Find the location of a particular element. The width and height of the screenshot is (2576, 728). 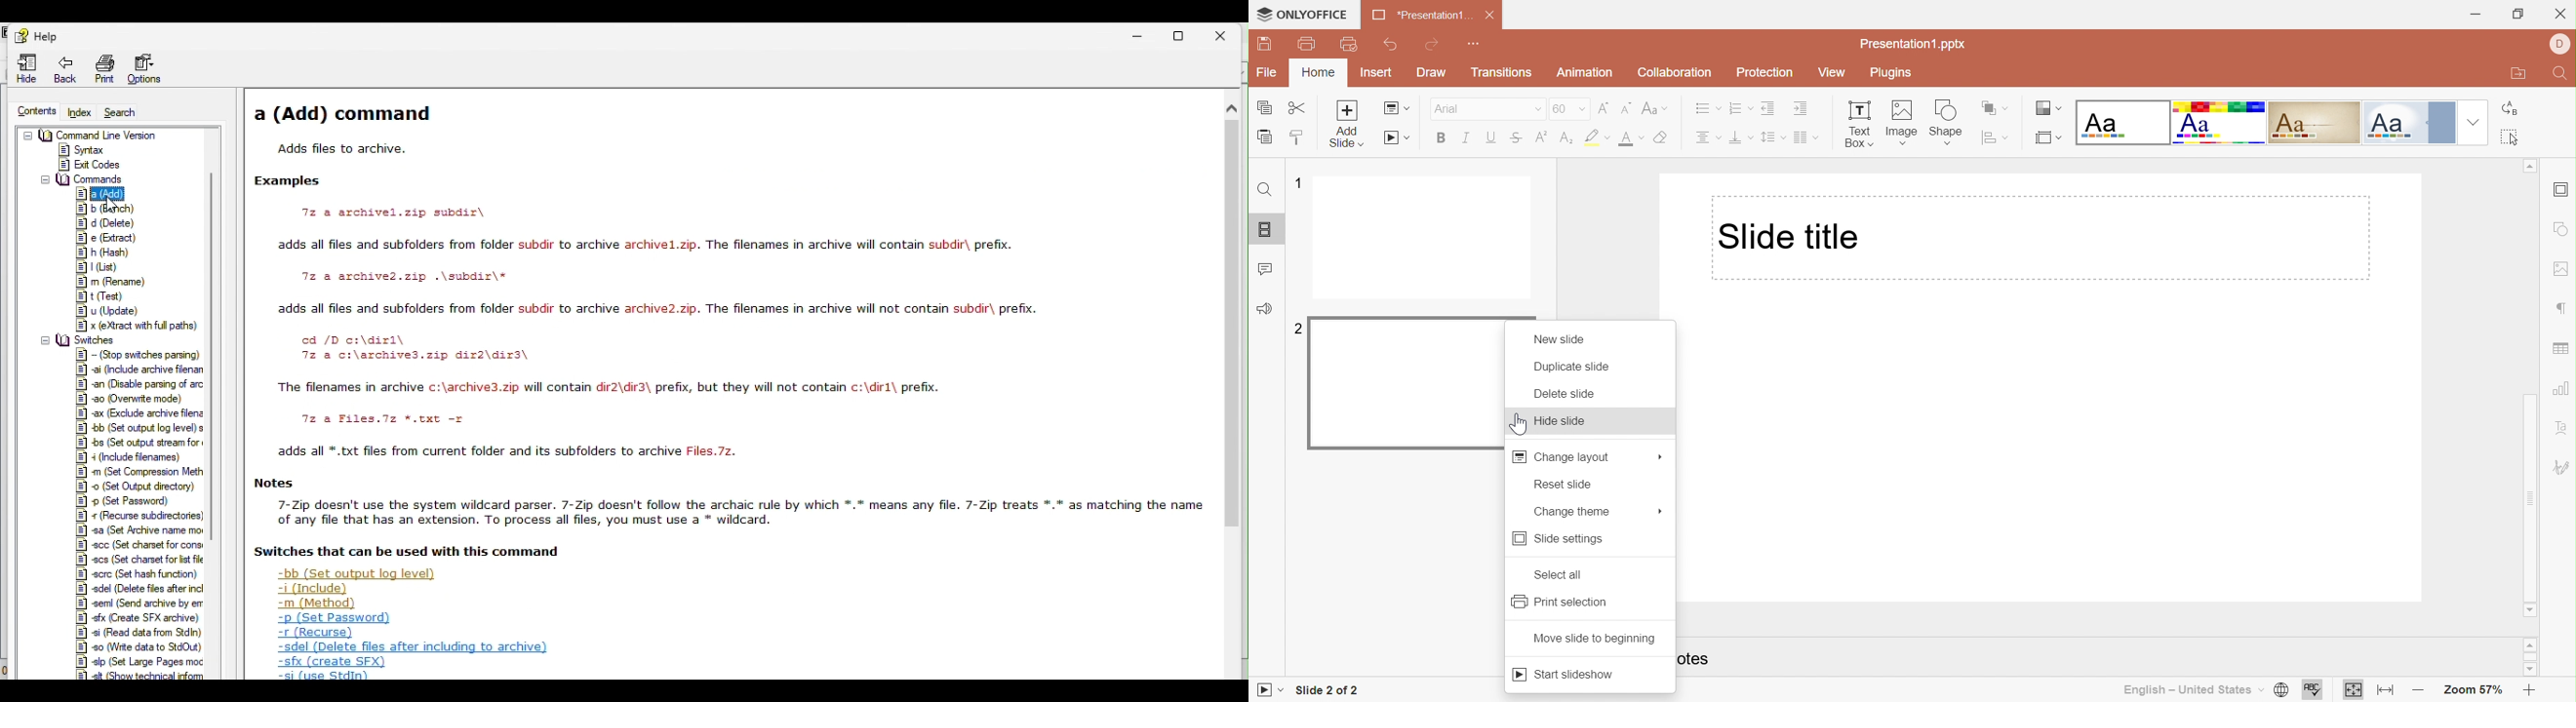

DELL is located at coordinates (2558, 41).